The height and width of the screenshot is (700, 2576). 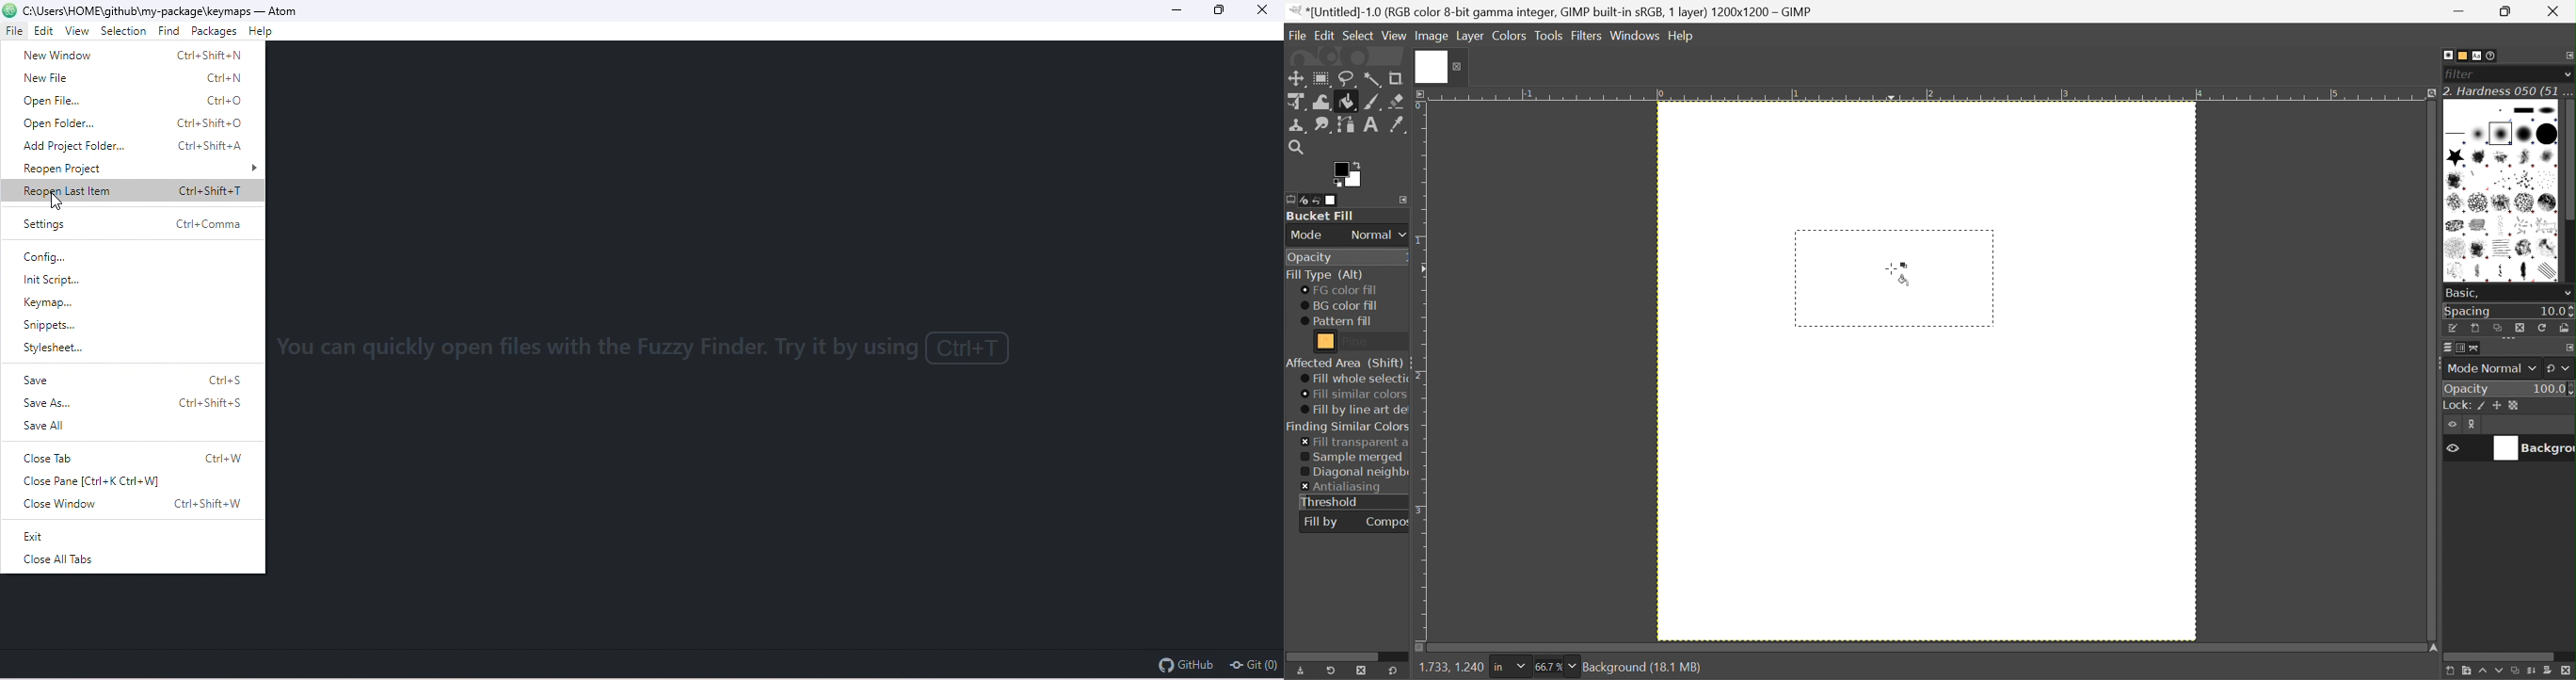 I want to click on Refresh brushes, so click(x=2544, y=327).